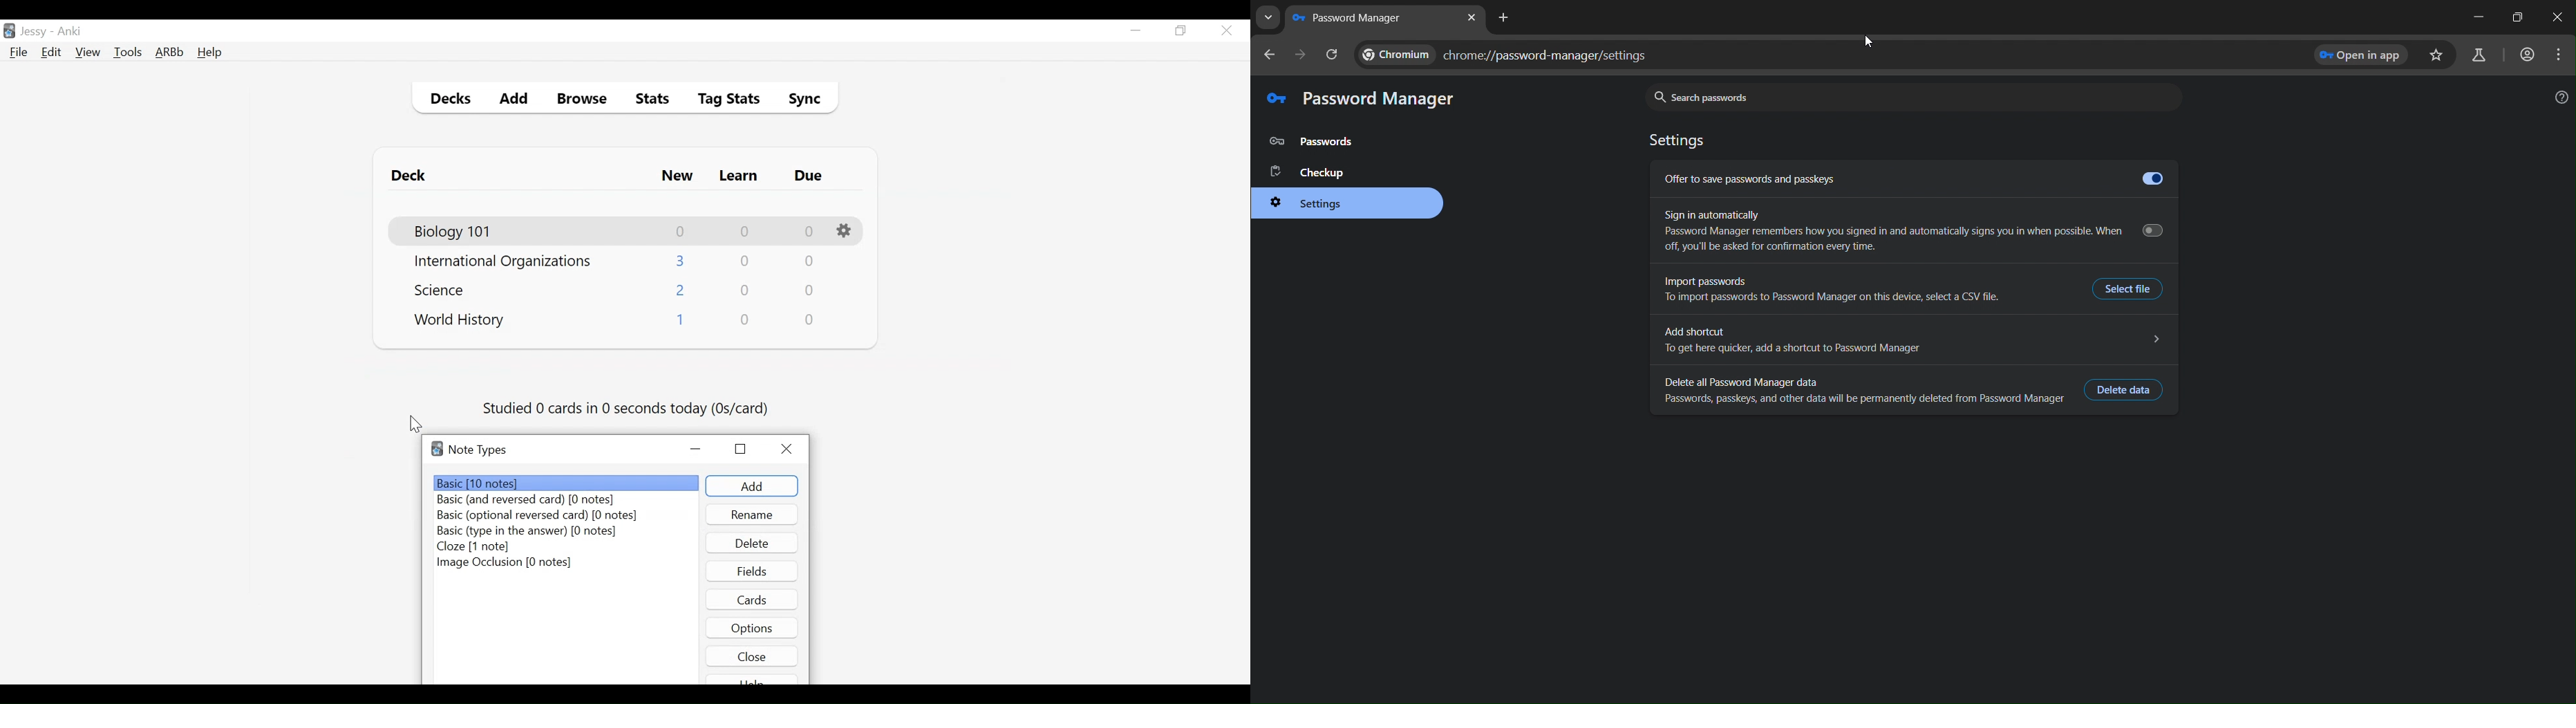  What do you see at coordinates (209, 53) in the screenshot?
I see `Help` at bounding box center [209, 53].